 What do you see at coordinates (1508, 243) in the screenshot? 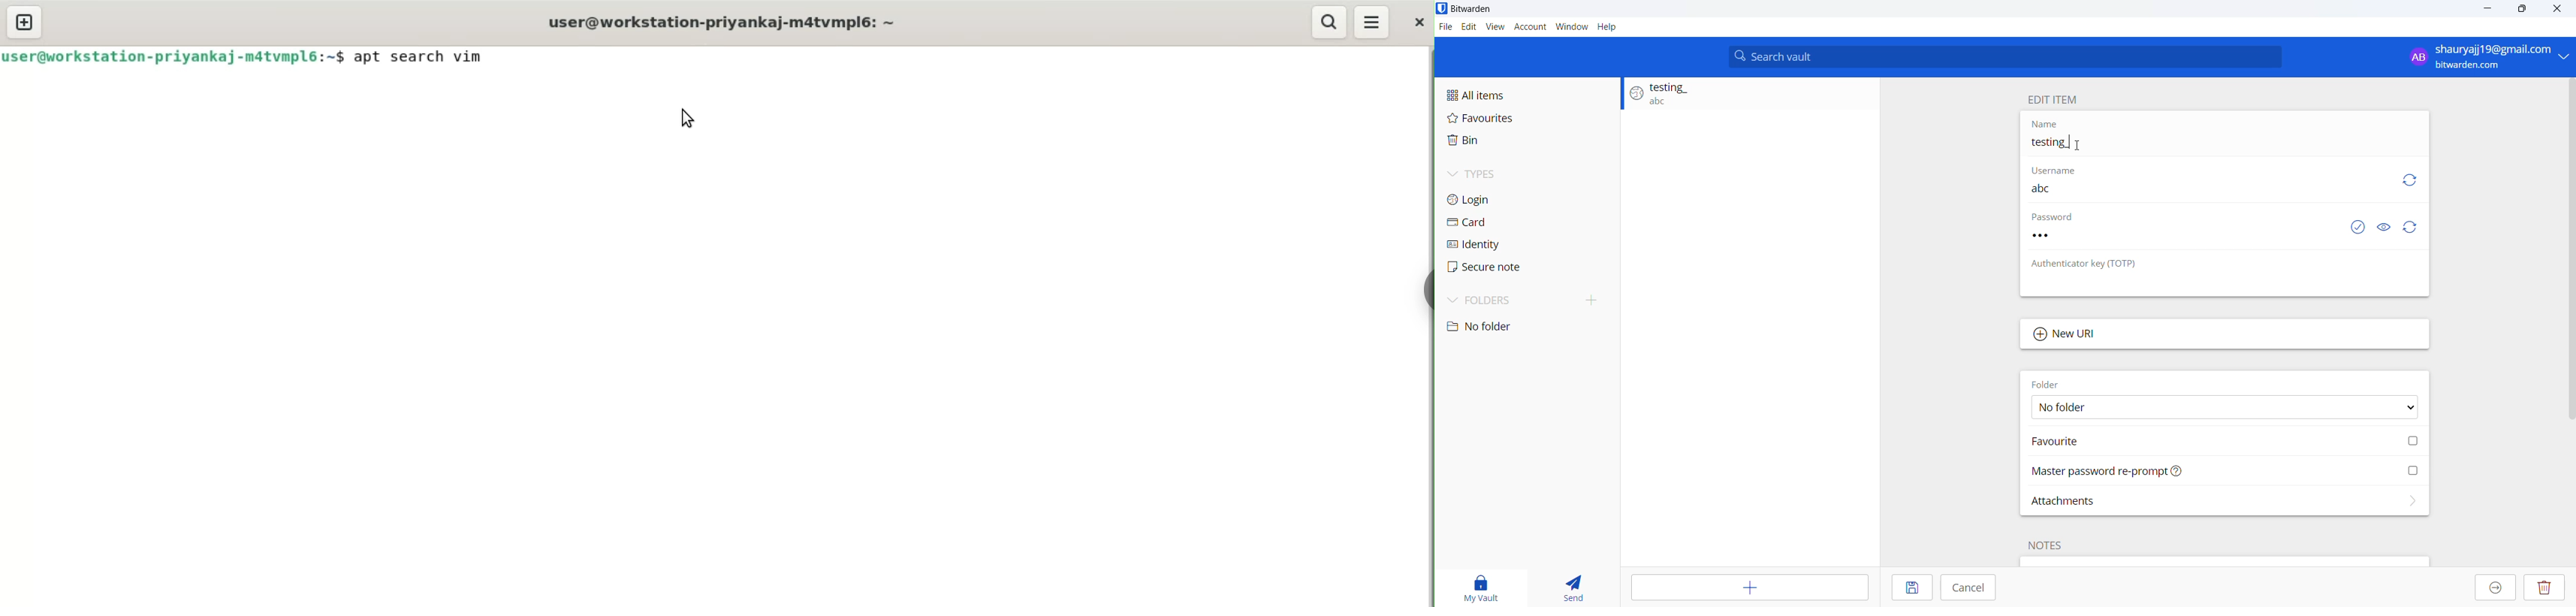
I see `Identity` at bounding box center [1508, 243].